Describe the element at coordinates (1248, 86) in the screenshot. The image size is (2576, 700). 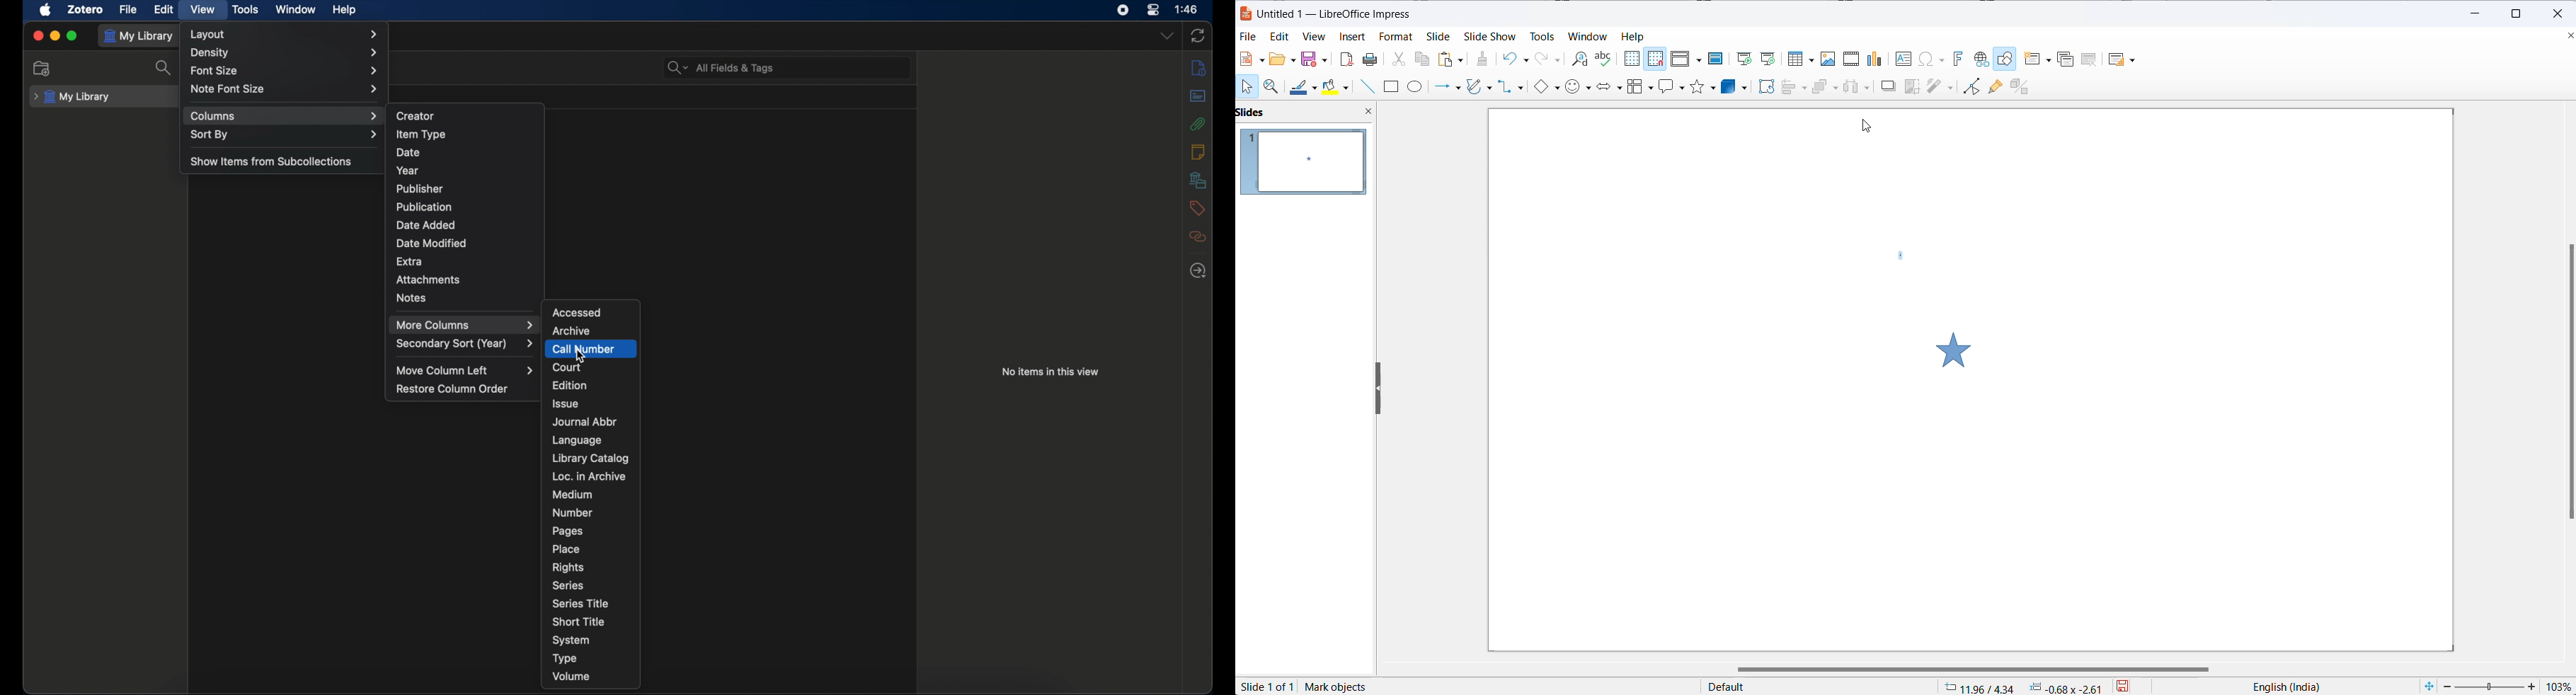
I see `select` at that location.